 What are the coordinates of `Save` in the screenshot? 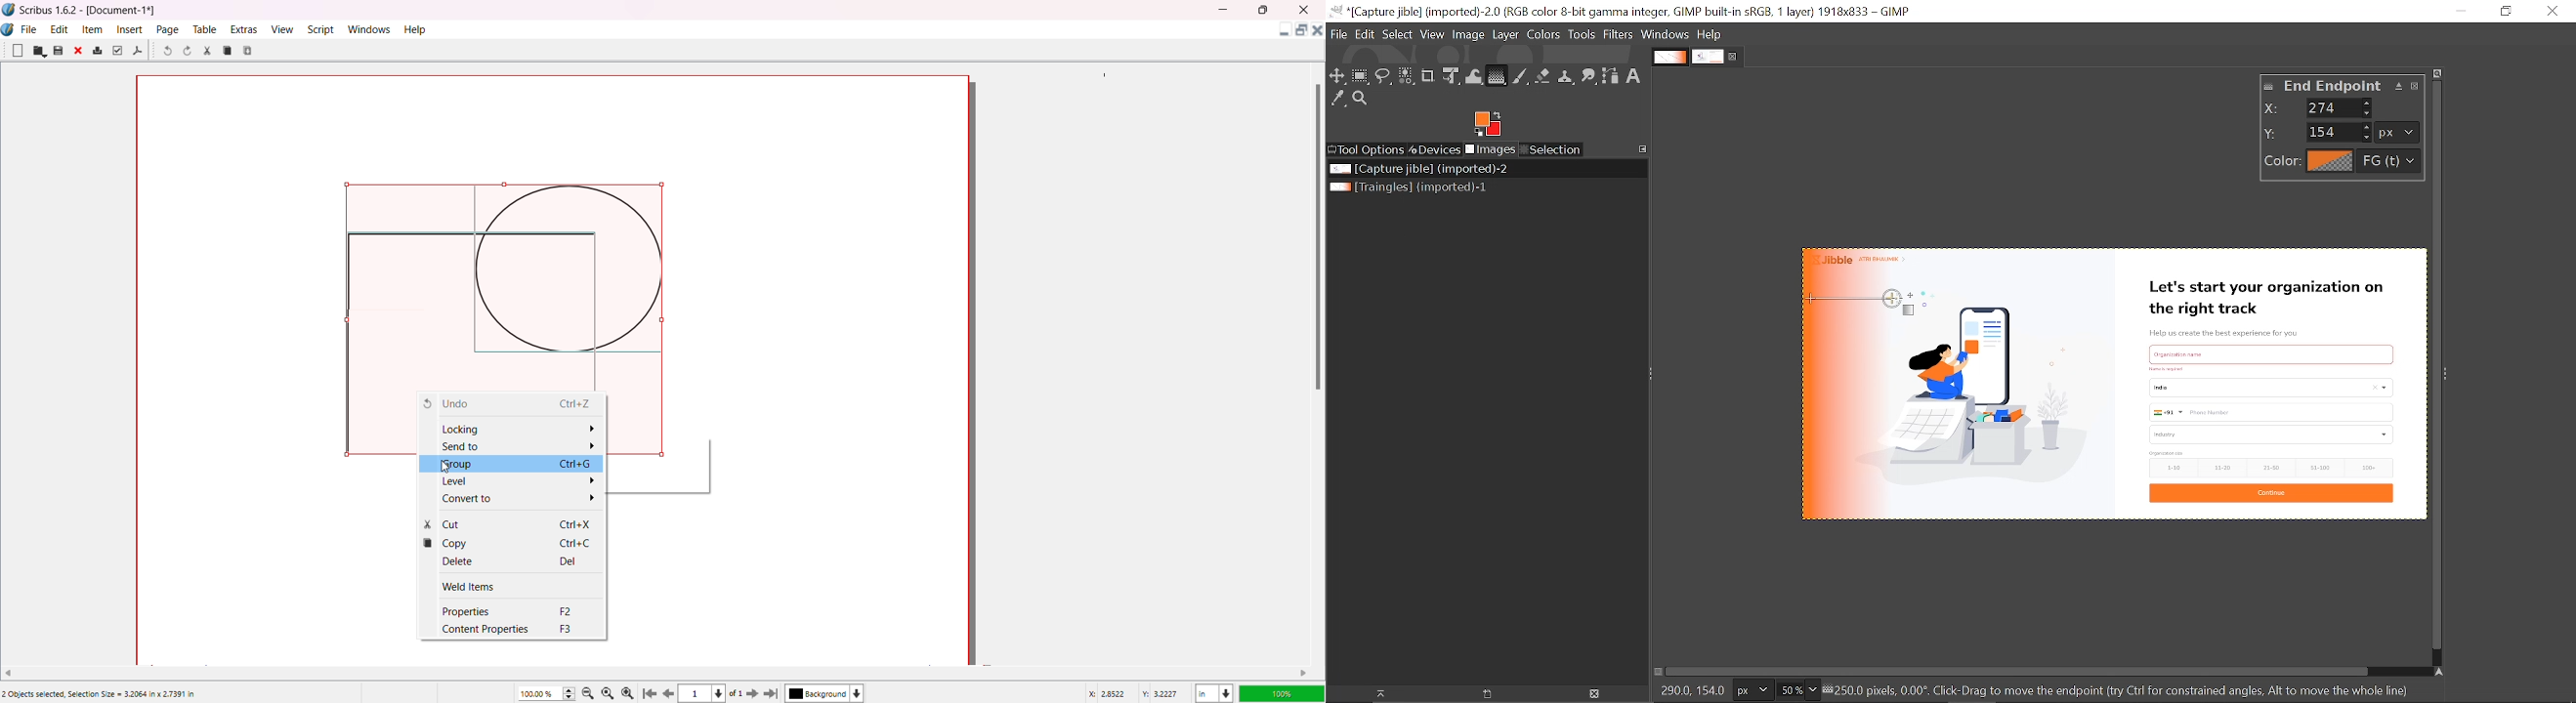 It's located at (58, 50).